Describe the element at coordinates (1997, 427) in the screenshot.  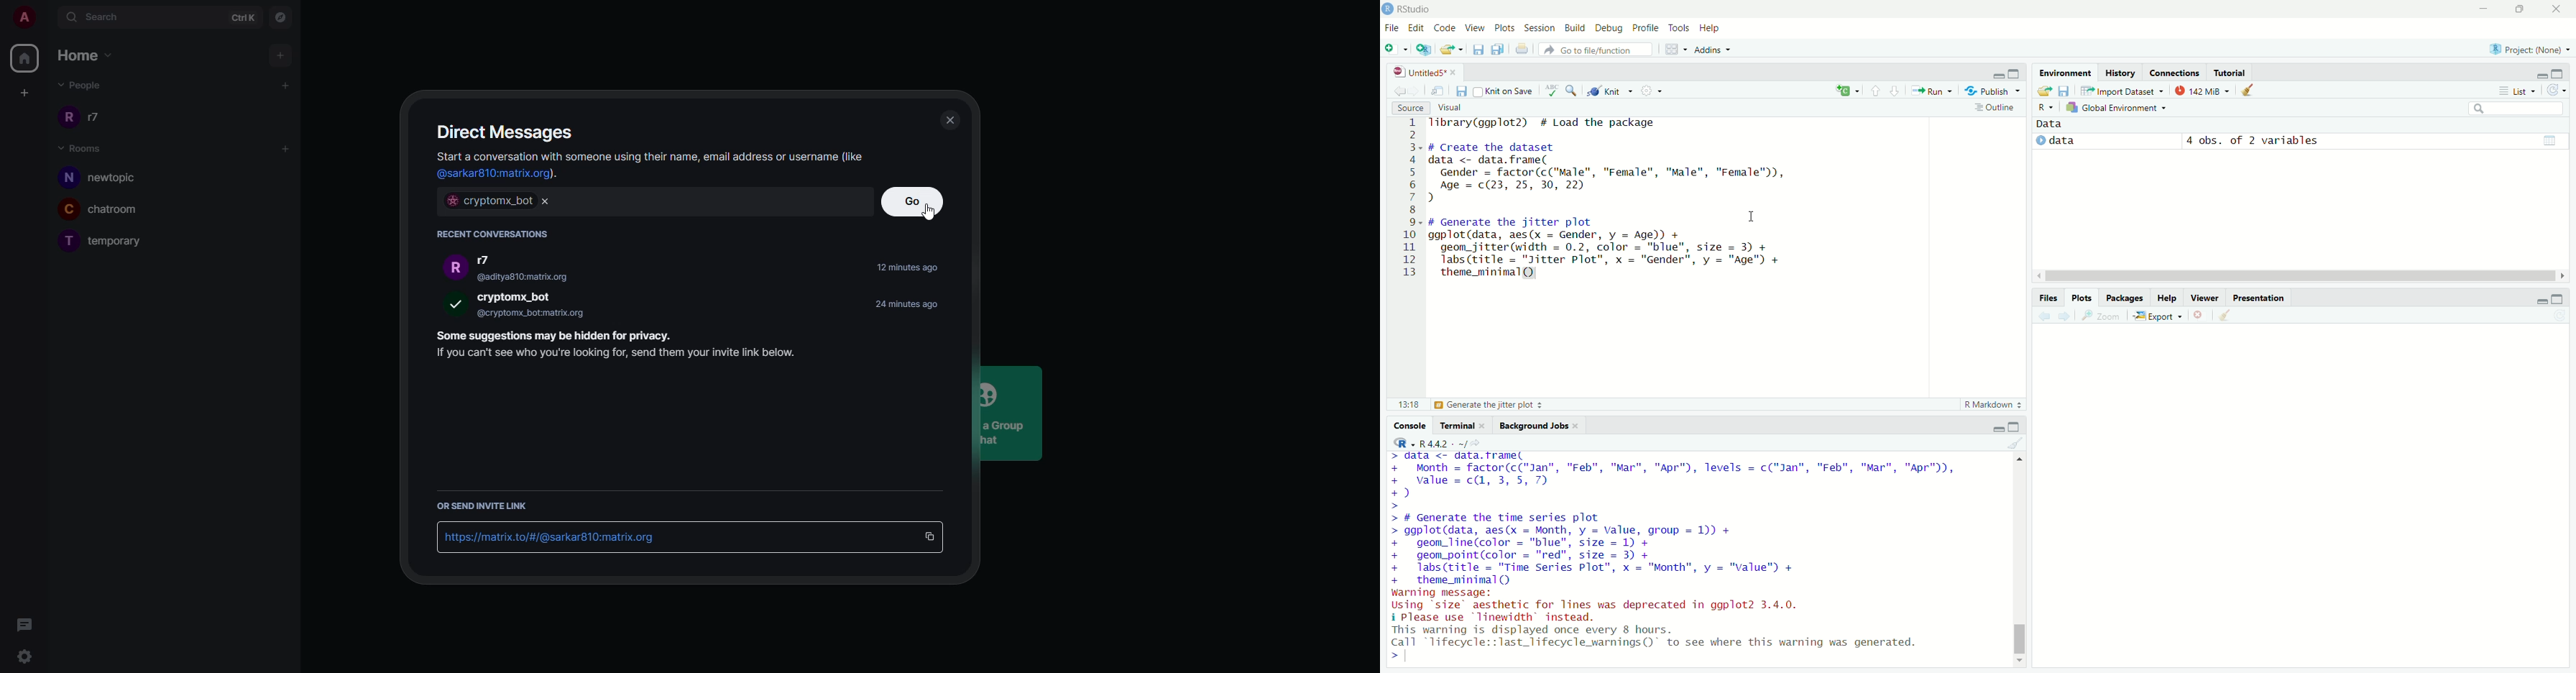
I see `minimize` at that location.